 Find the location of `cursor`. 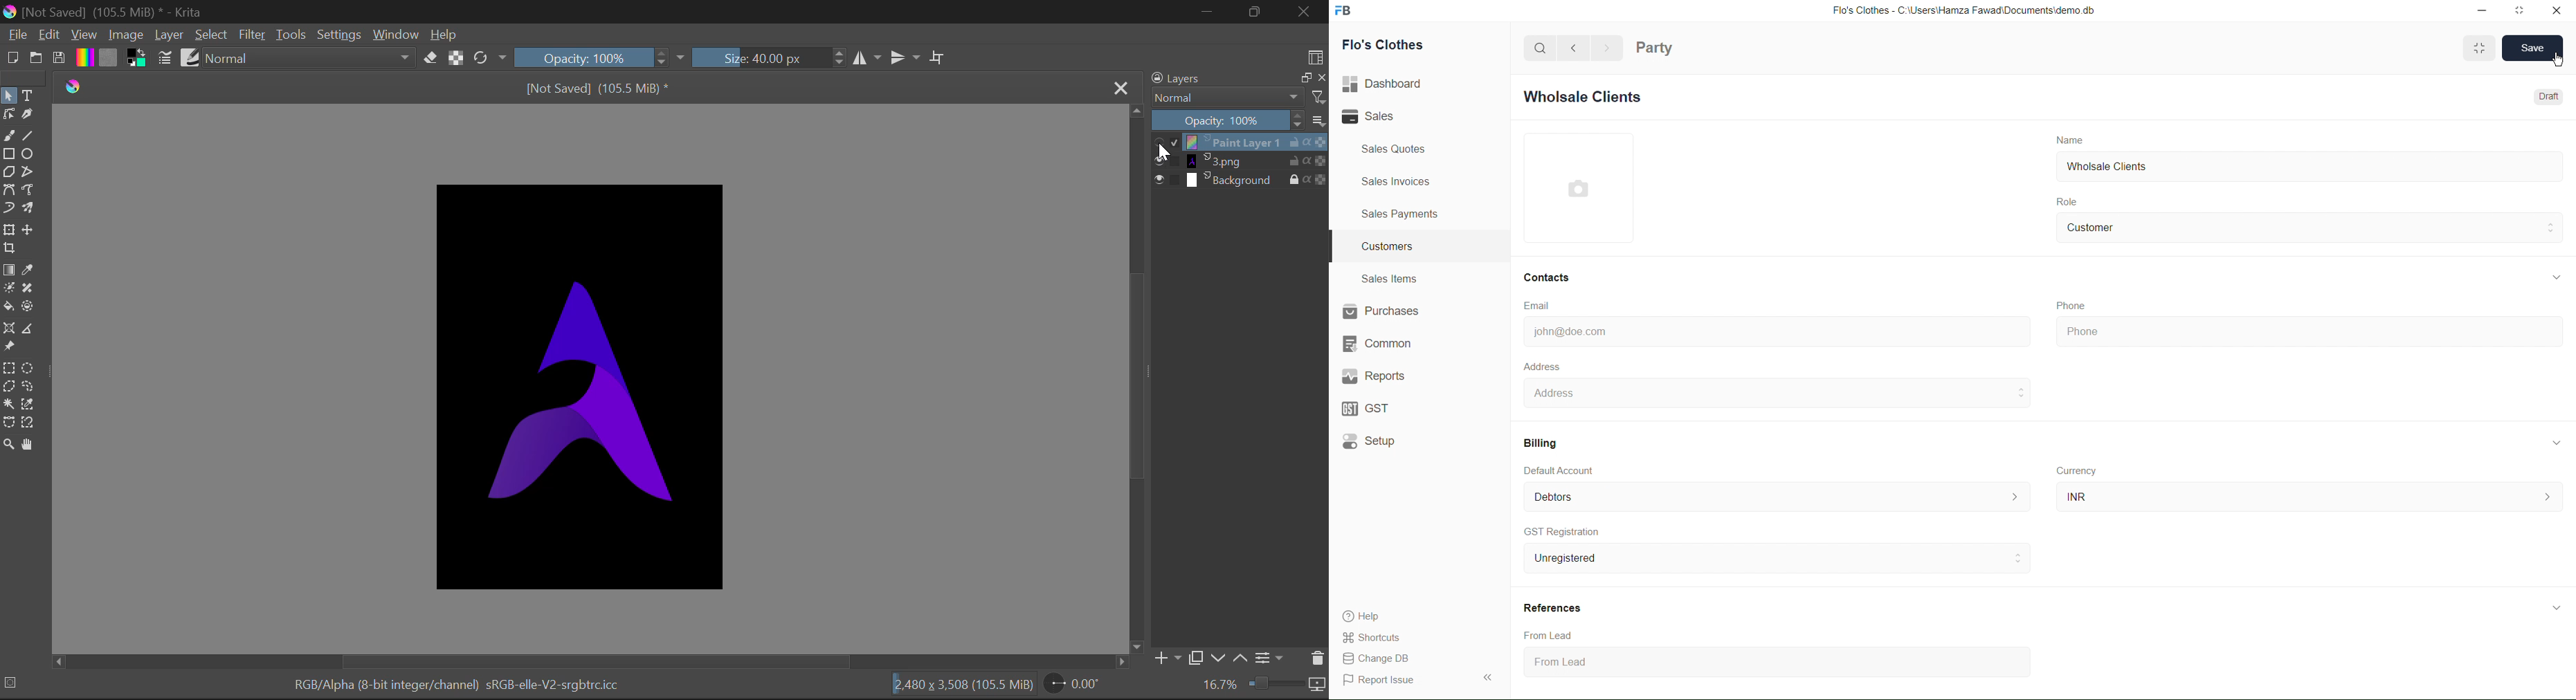

cursor is located at coordinates (2554, 60).